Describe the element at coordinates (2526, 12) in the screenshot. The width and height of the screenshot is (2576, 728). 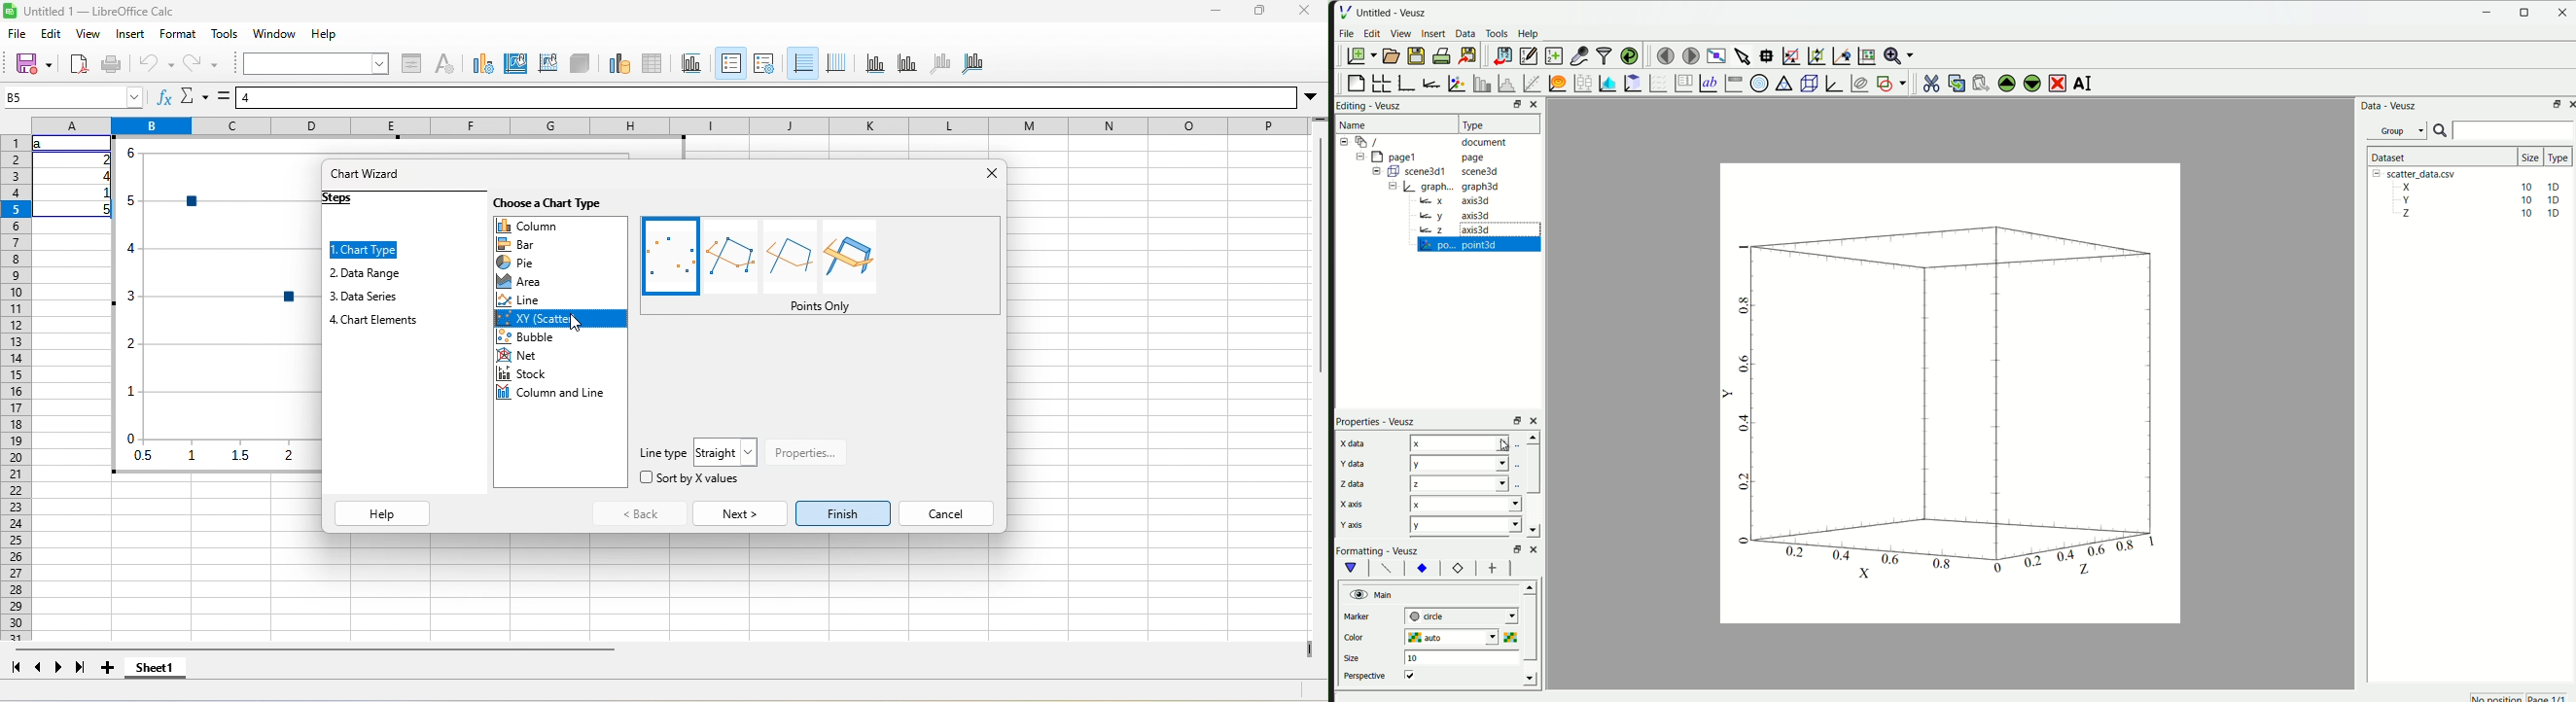
I see `resize` at that location.